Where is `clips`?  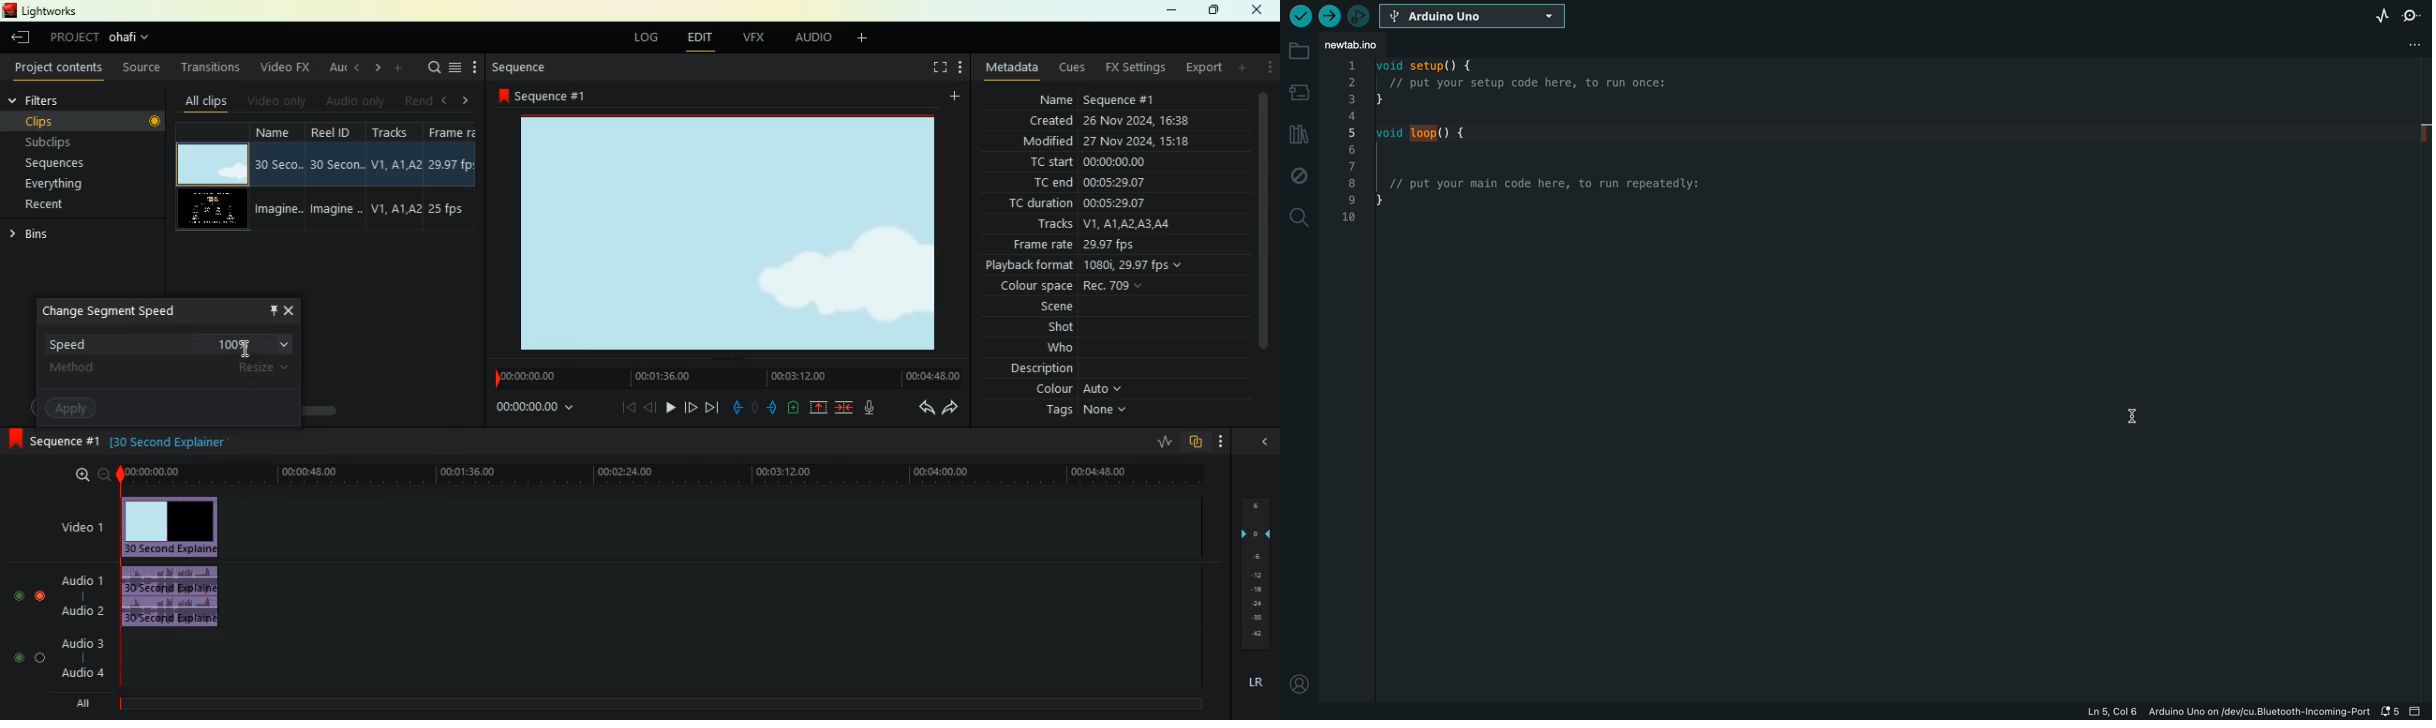 clips is located at coordinates (63, 121).